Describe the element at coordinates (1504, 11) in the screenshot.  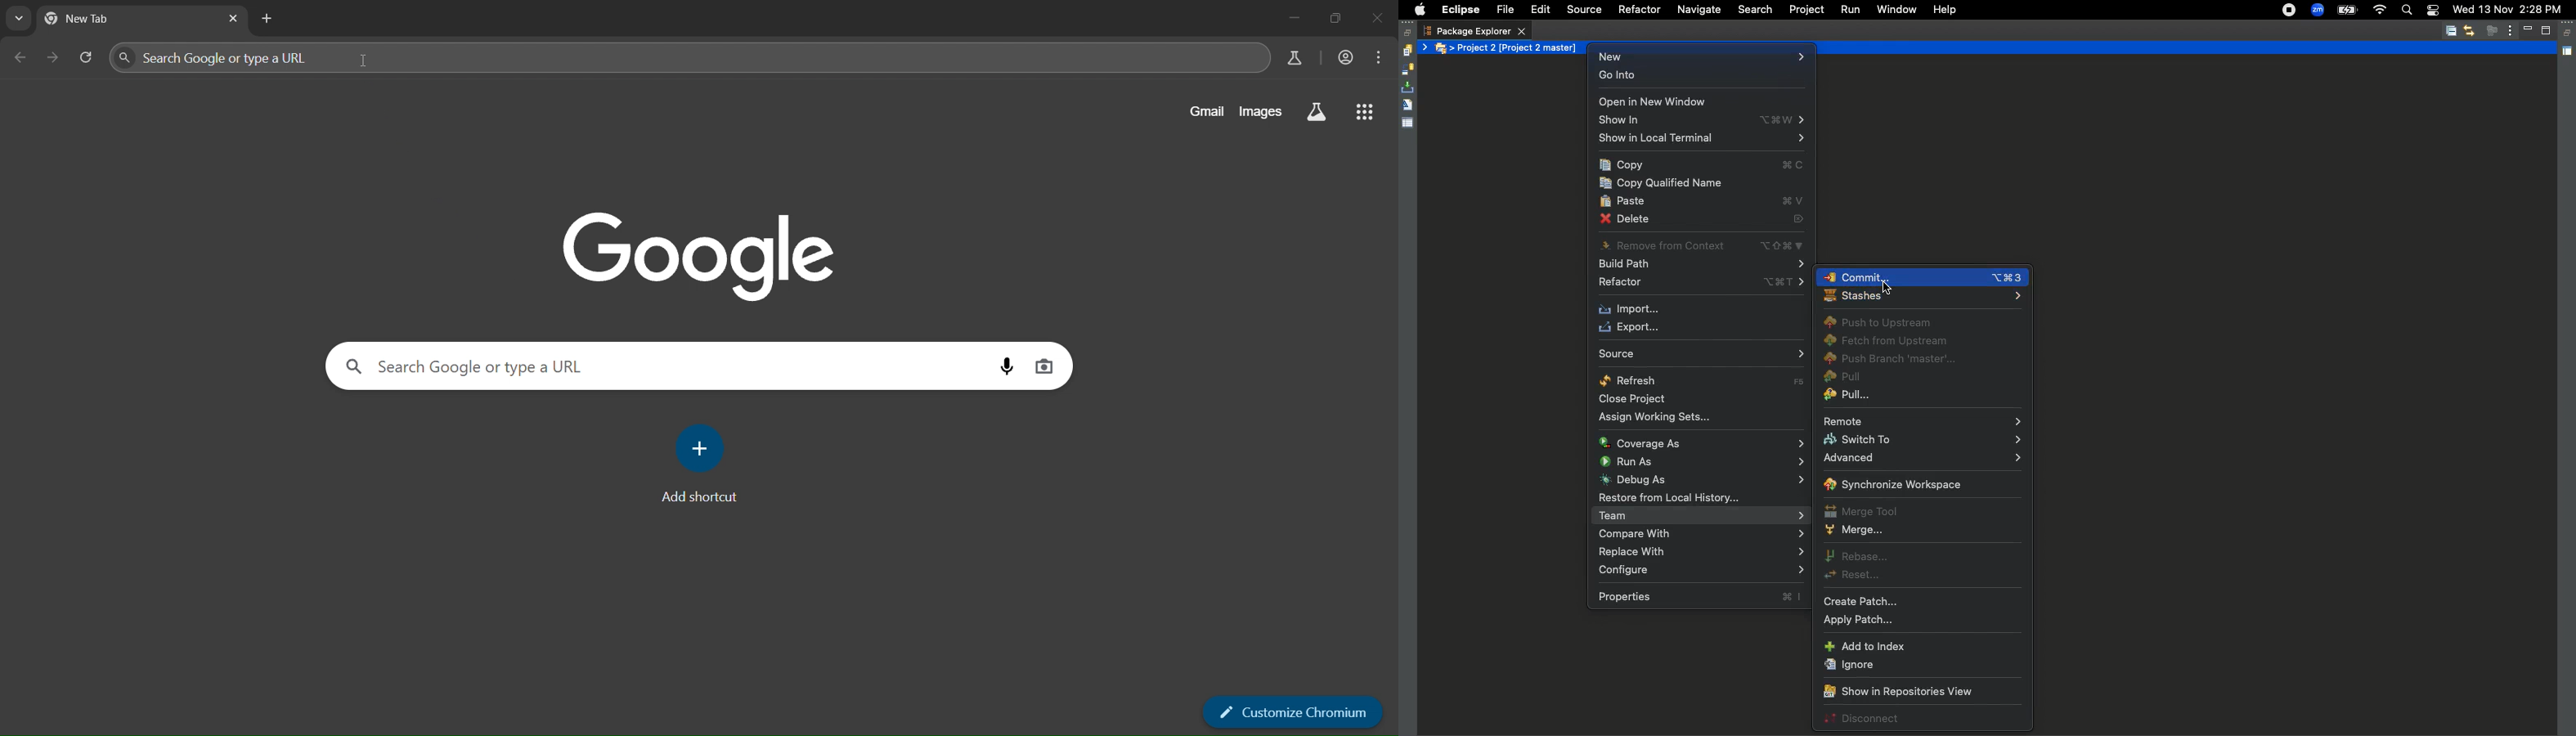
I see `File` at that location.